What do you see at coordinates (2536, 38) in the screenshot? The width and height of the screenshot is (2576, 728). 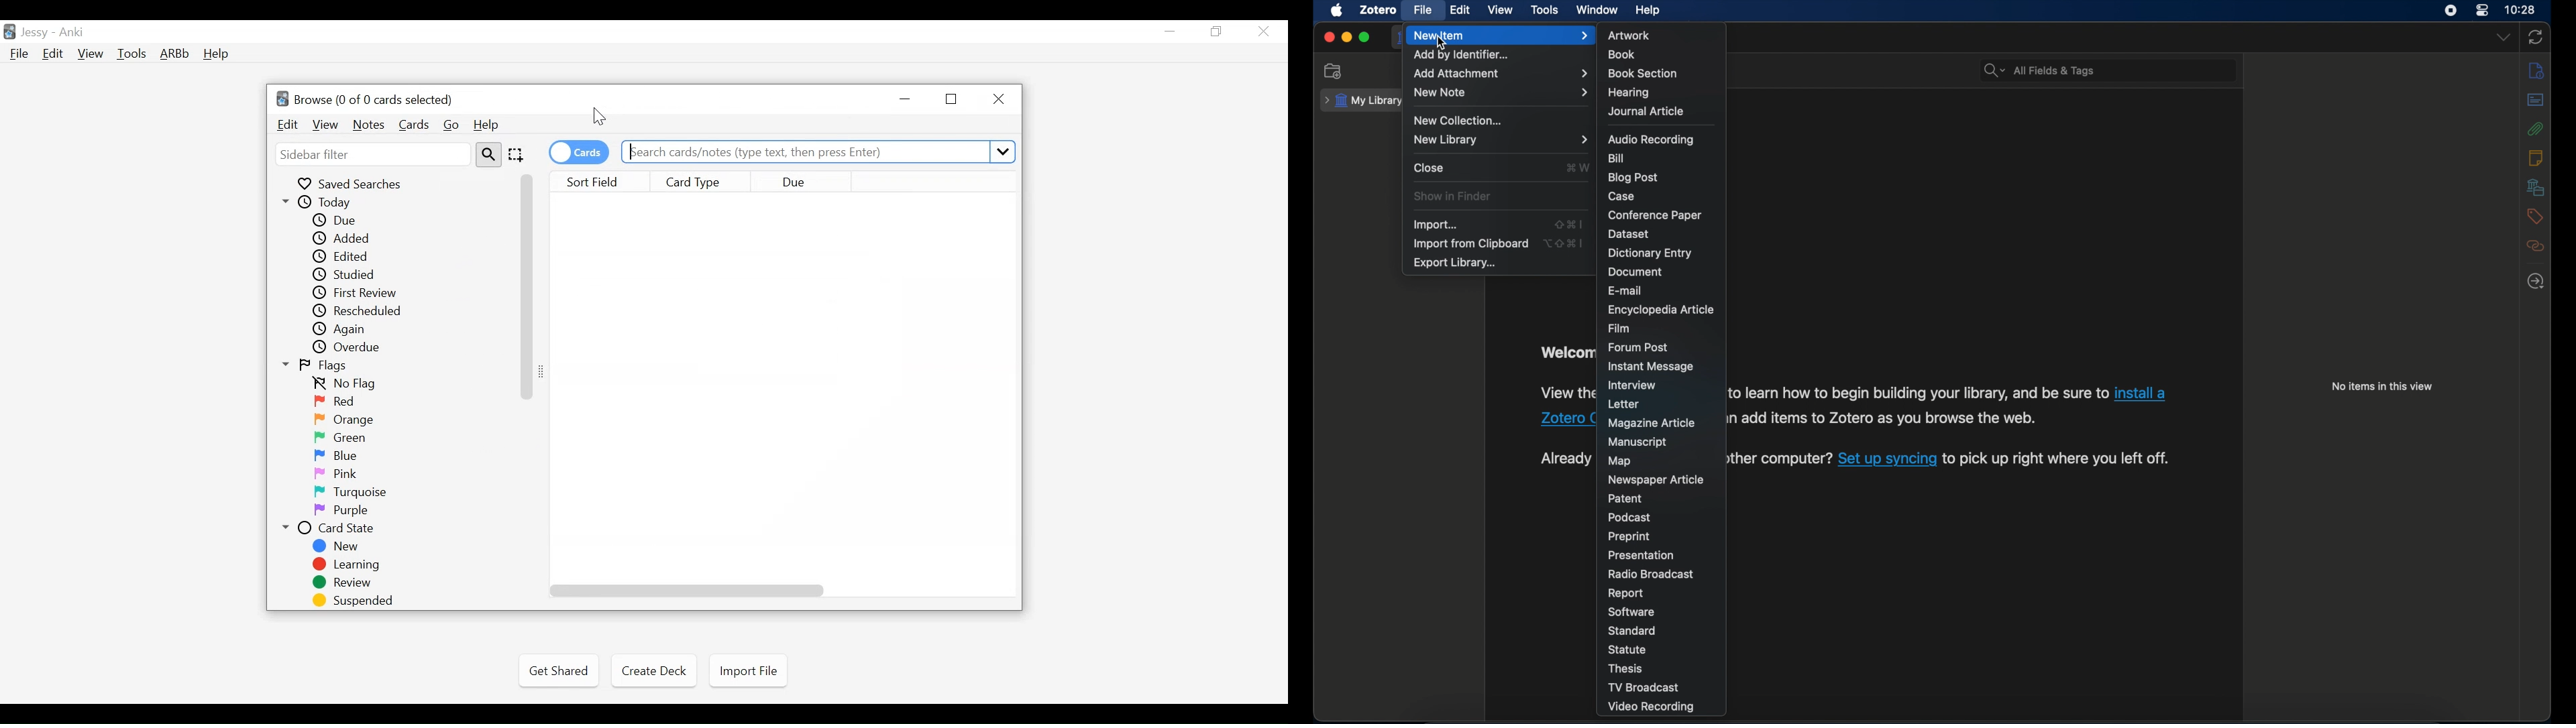 I see `sync` at bounding box center [2536, 38].